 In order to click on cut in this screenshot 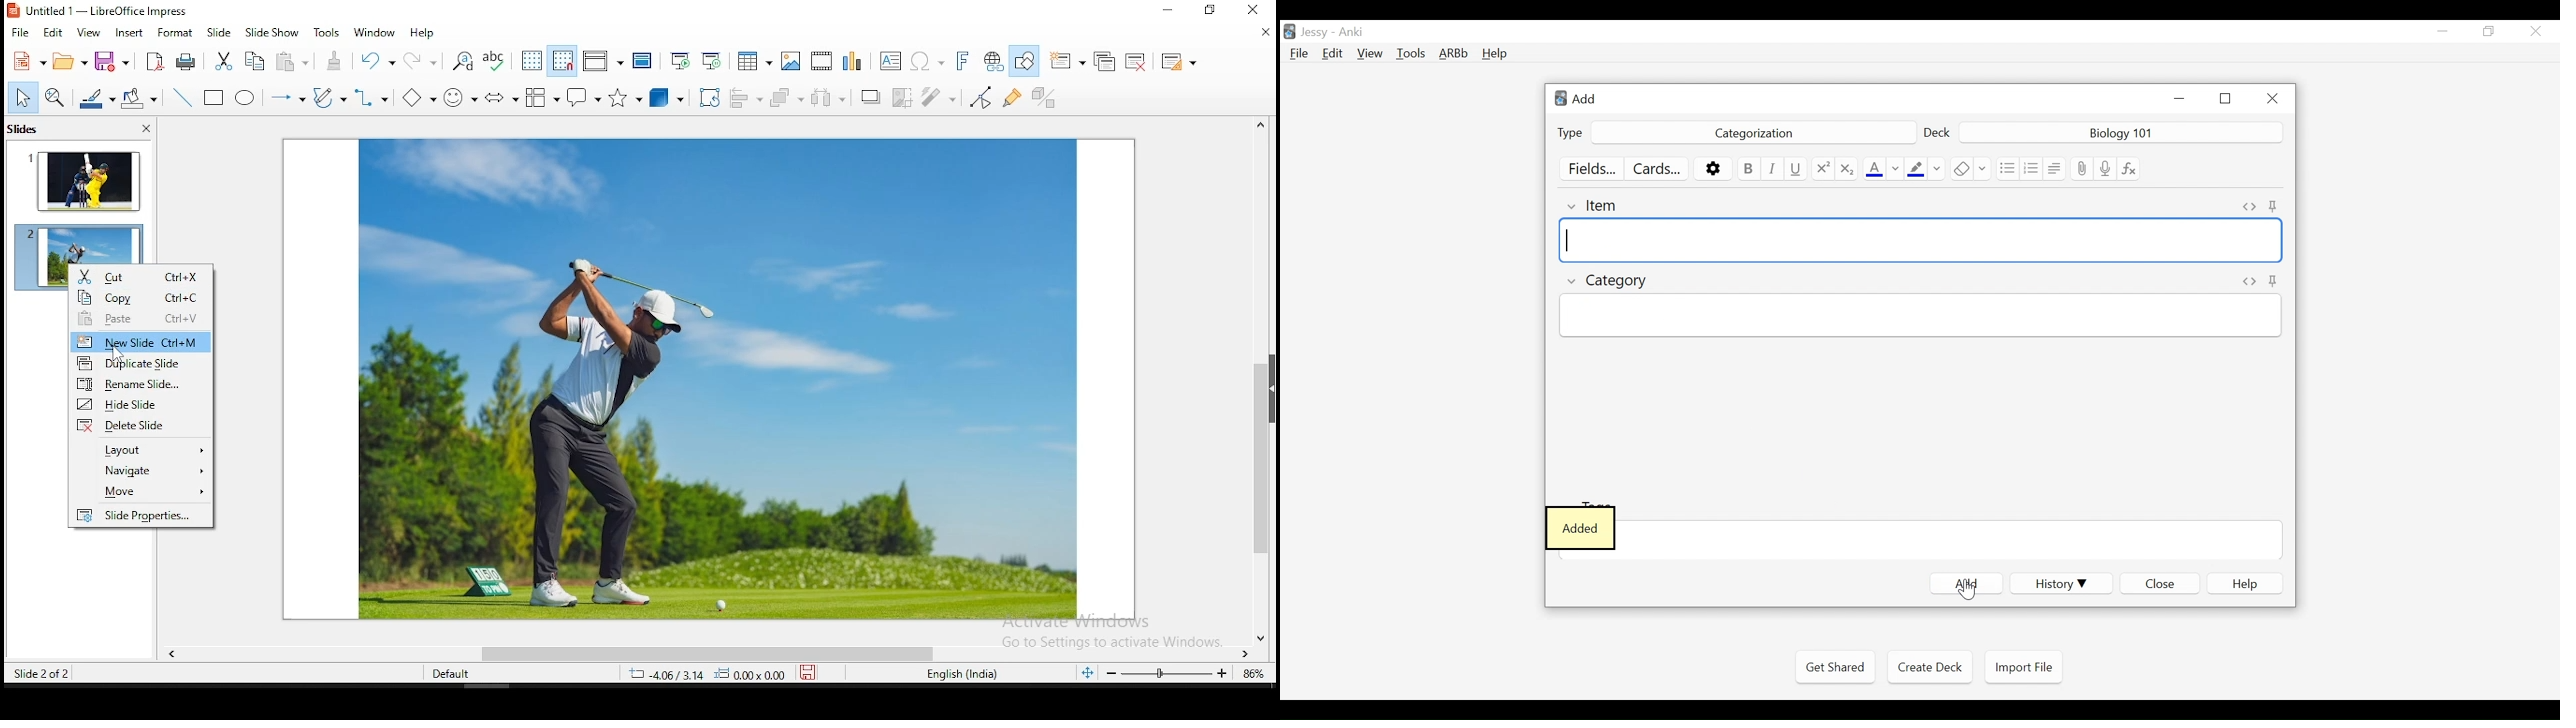, I will do `click(224, 60)`.